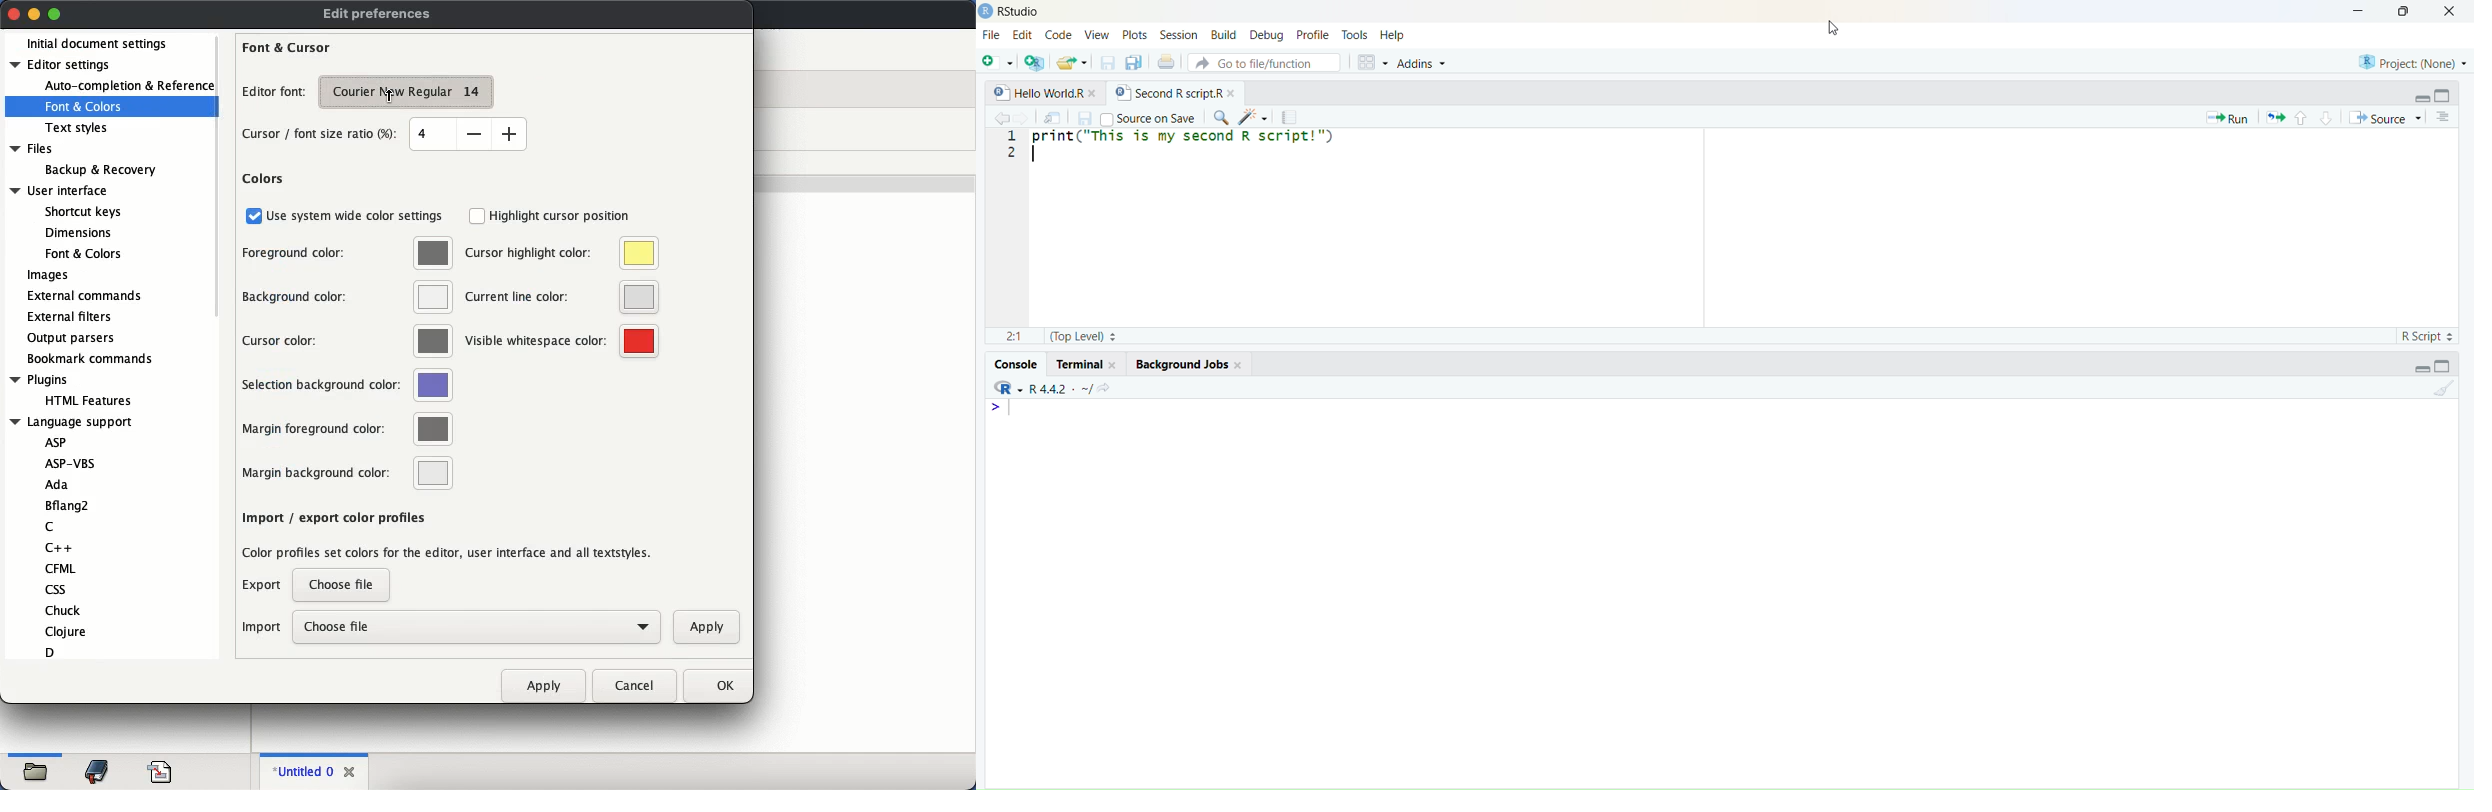 This screenshot has height=812, width=2492. I want to click on Code, so click(1060, 36).